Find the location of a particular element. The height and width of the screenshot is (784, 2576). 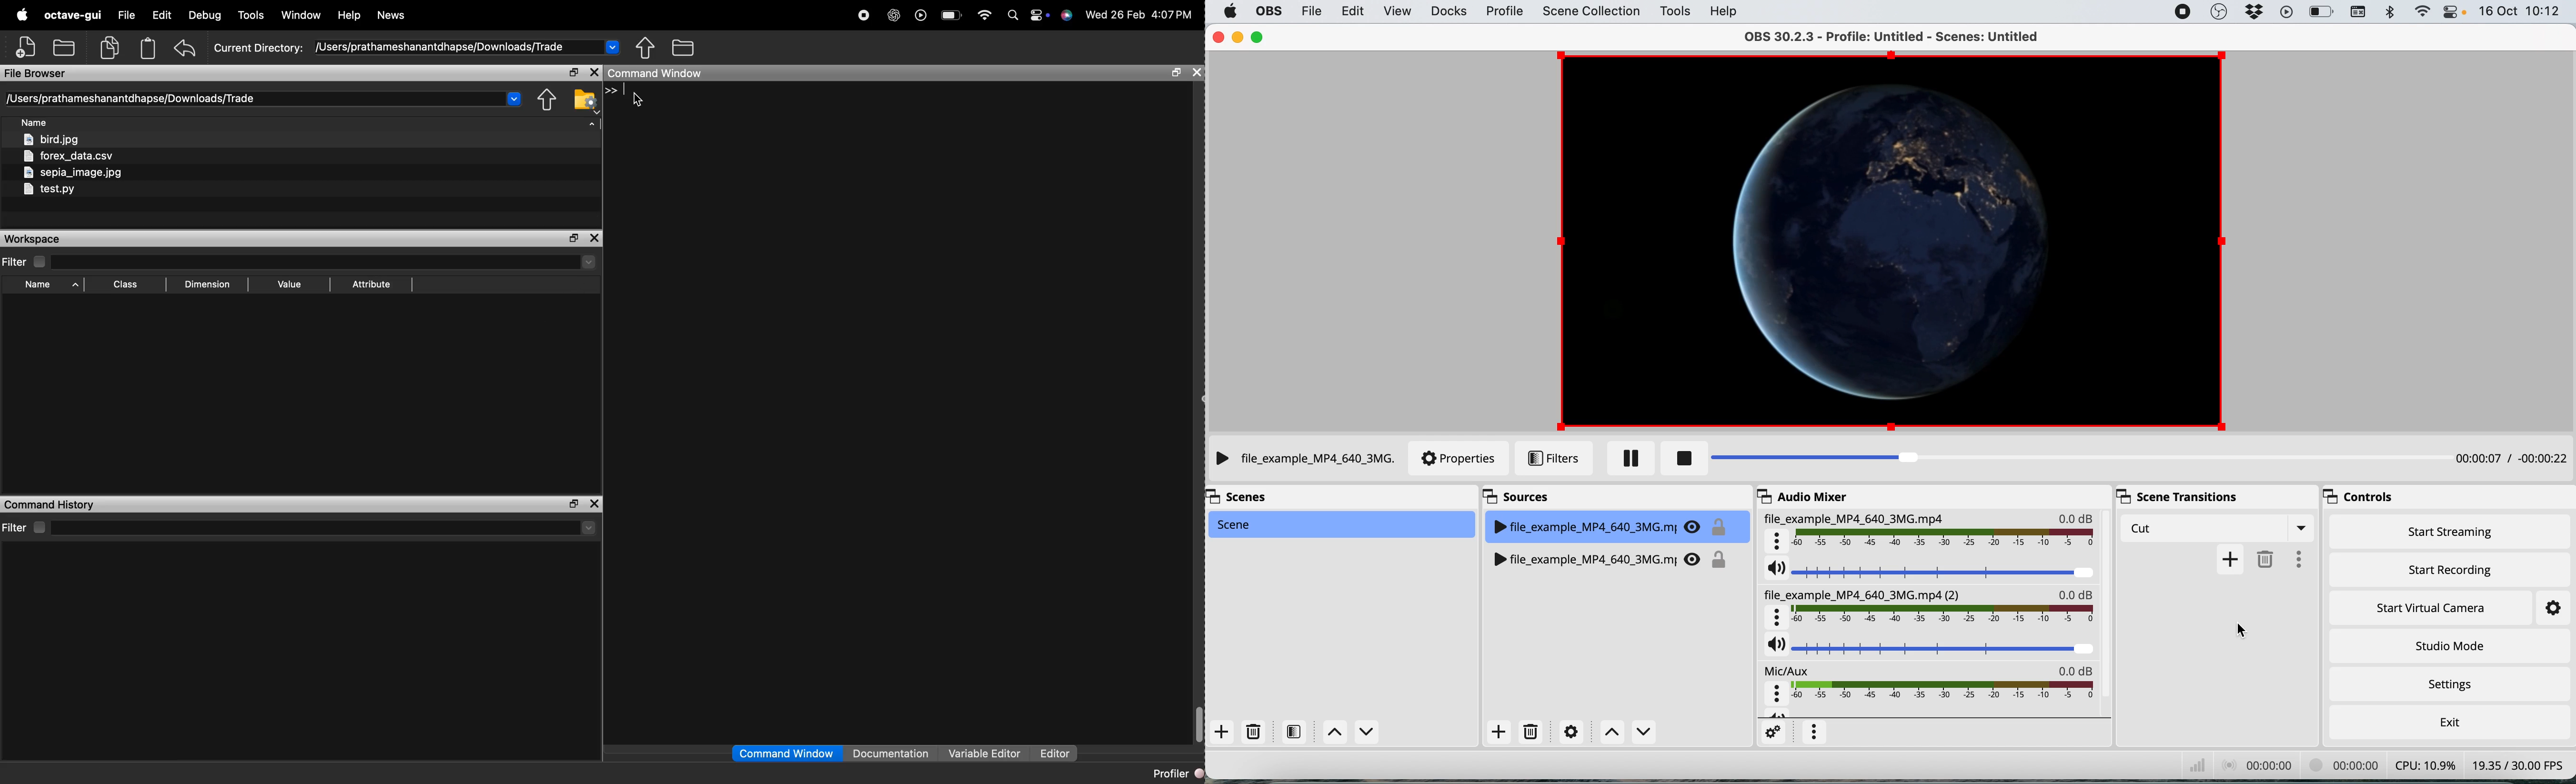

studio mode is located at coordinates (2450, 647).